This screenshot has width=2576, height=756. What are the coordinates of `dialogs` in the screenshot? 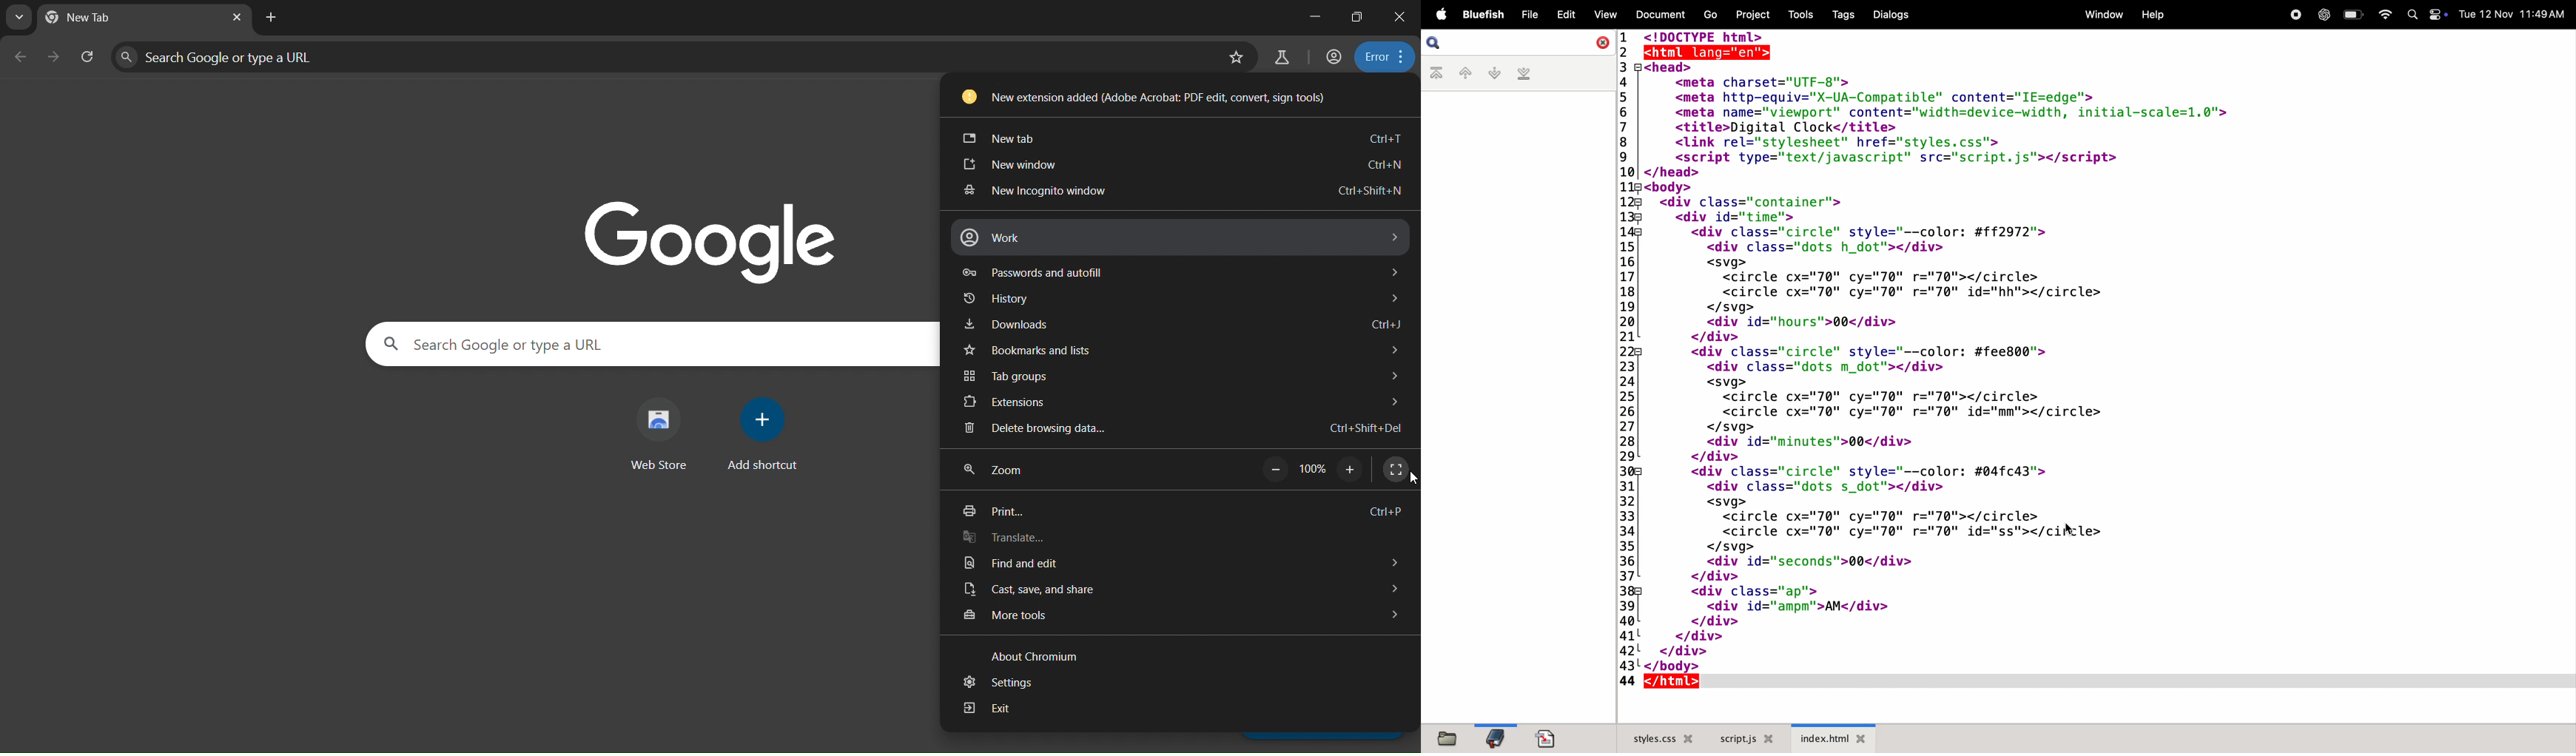 It's located at (1891, 15).